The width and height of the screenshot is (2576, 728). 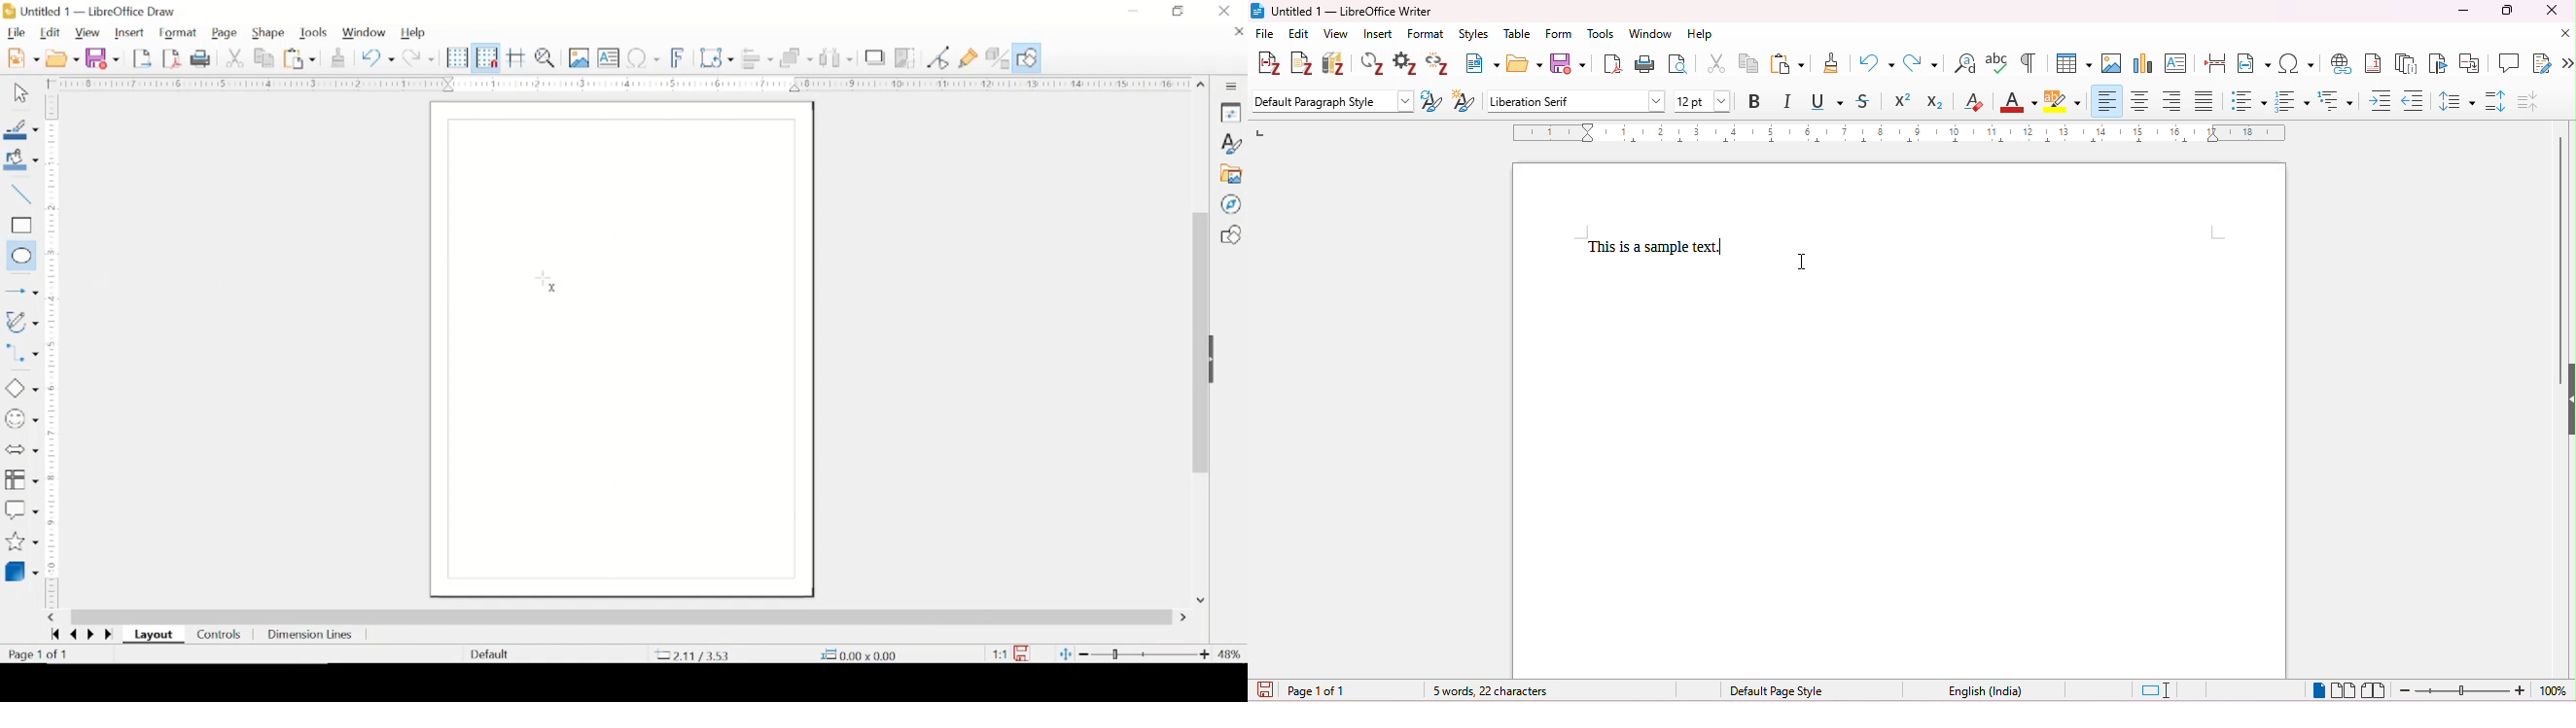 What do you see at coordinates (2029, 61) in the screenshot?
I see `toggle formatting marks` at bounding box center [2029, 61].